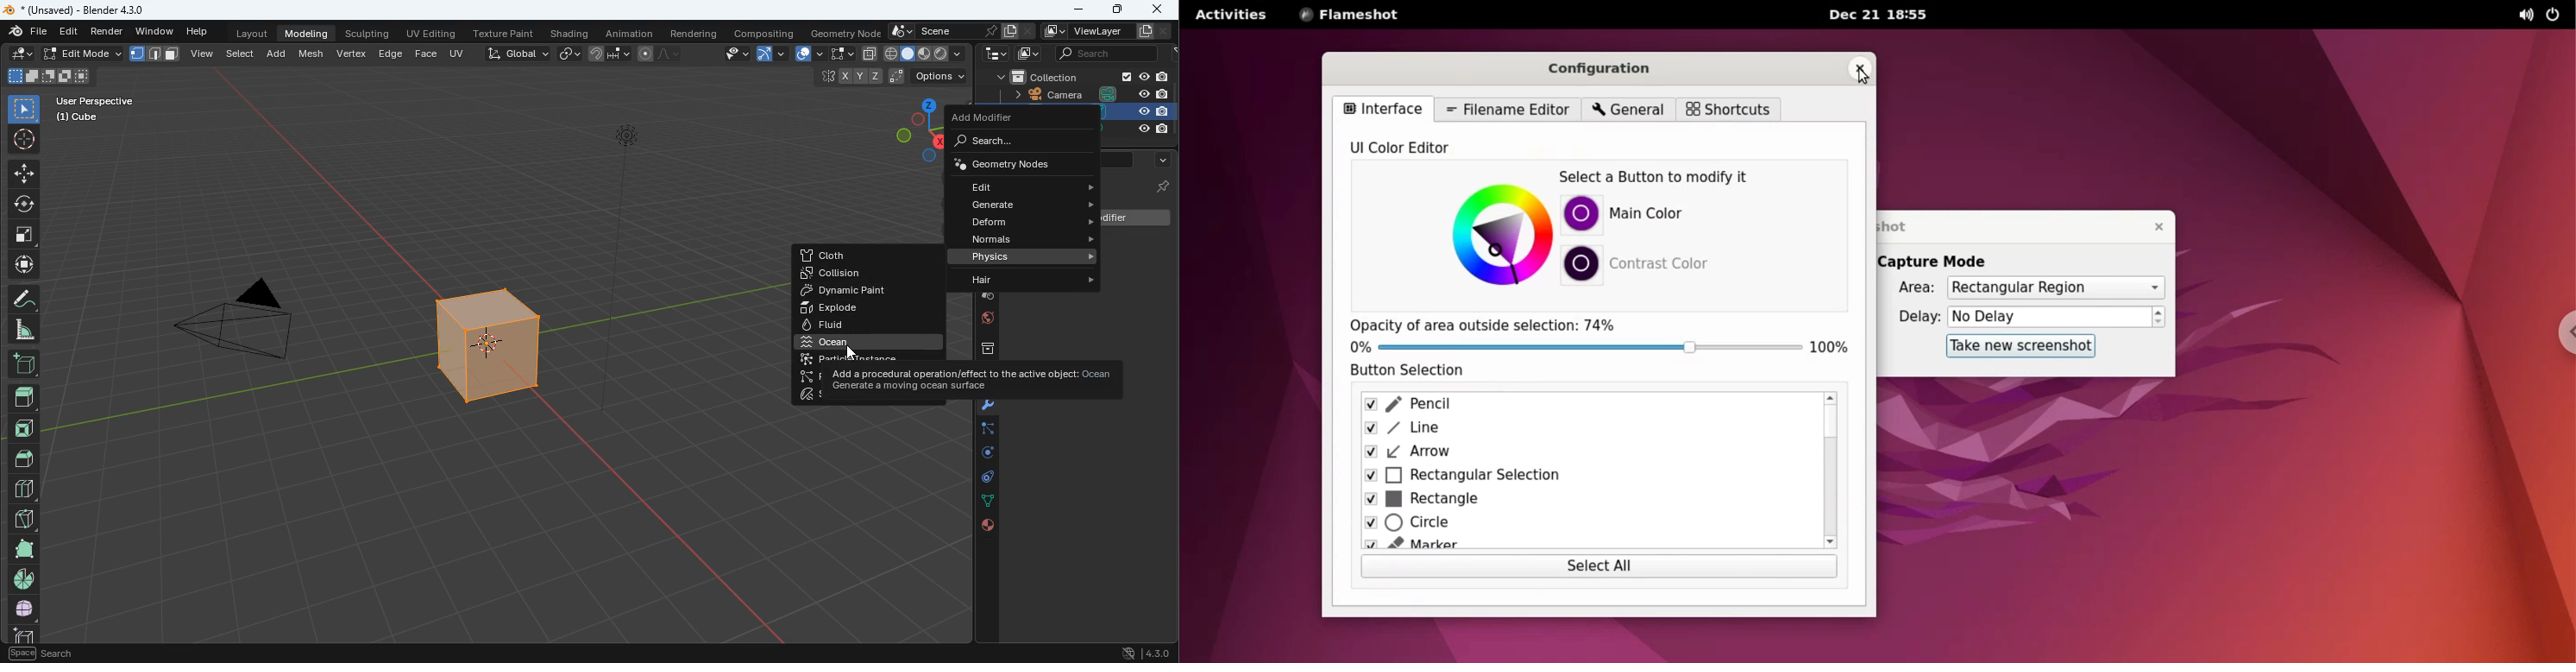 The image size is (2576, 672). Describe the element at coordinates (483, 350) in the screenshot. I see `cube` at that location.